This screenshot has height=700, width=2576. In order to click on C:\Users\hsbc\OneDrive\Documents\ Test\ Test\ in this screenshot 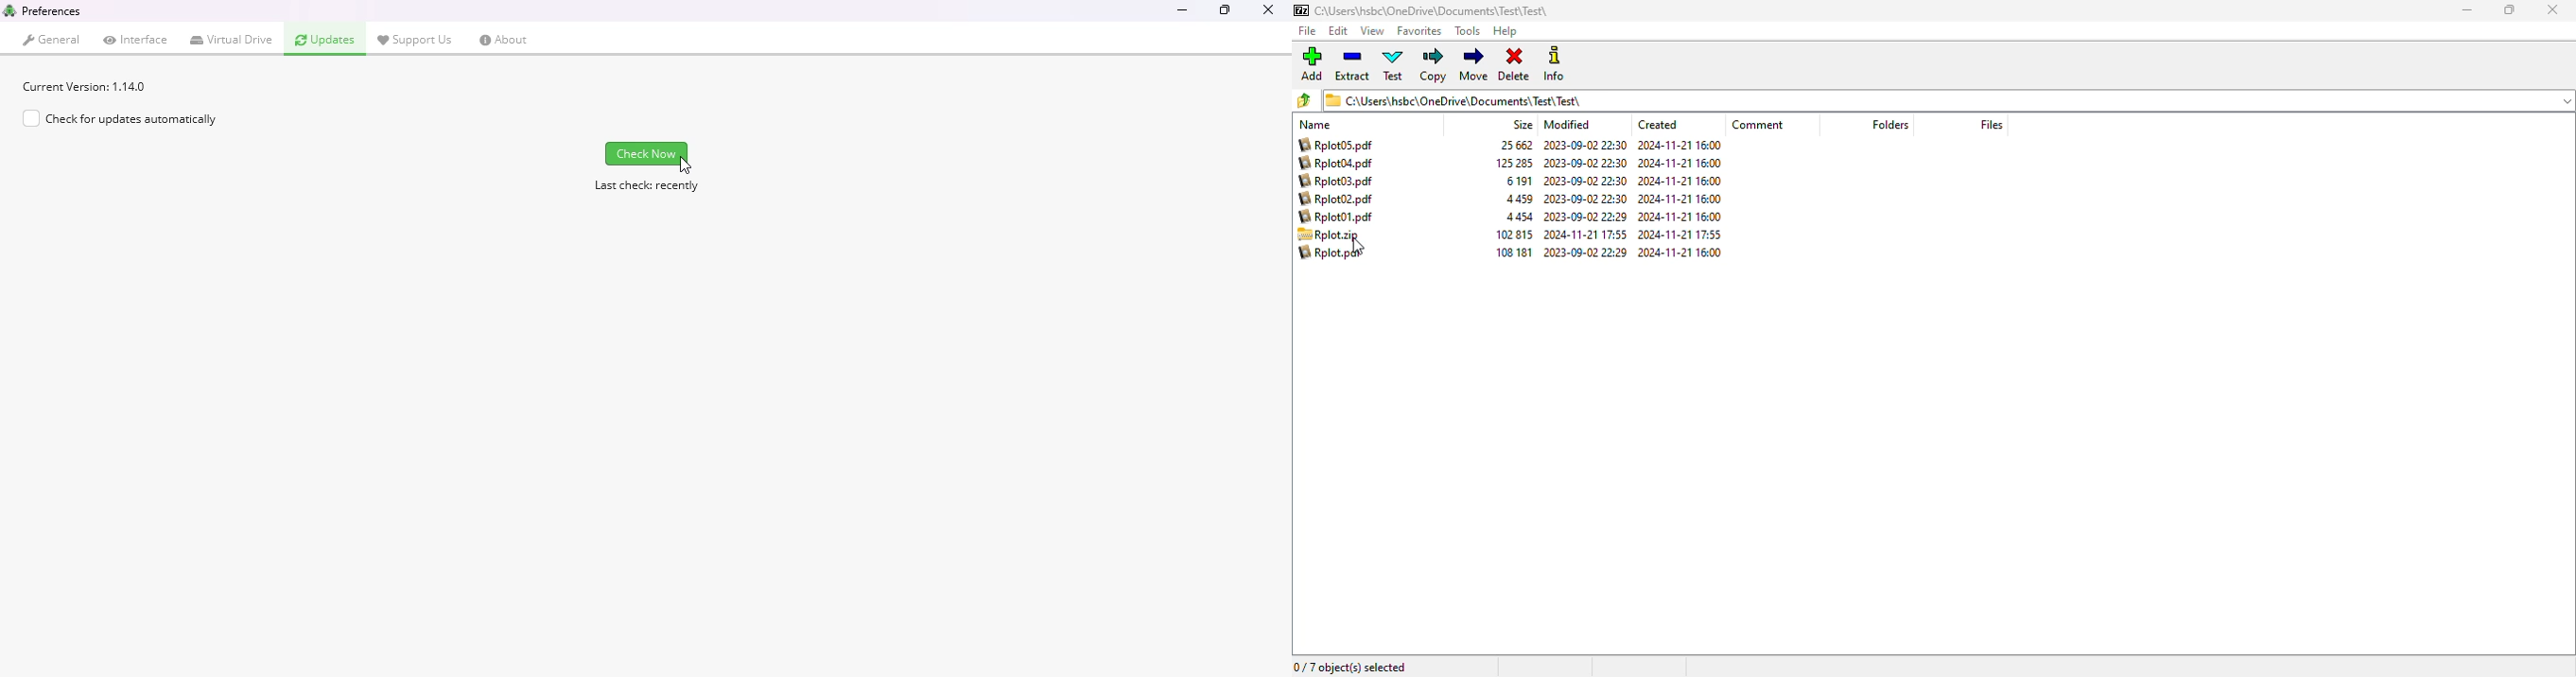, I will do `click(1458, 100)`.